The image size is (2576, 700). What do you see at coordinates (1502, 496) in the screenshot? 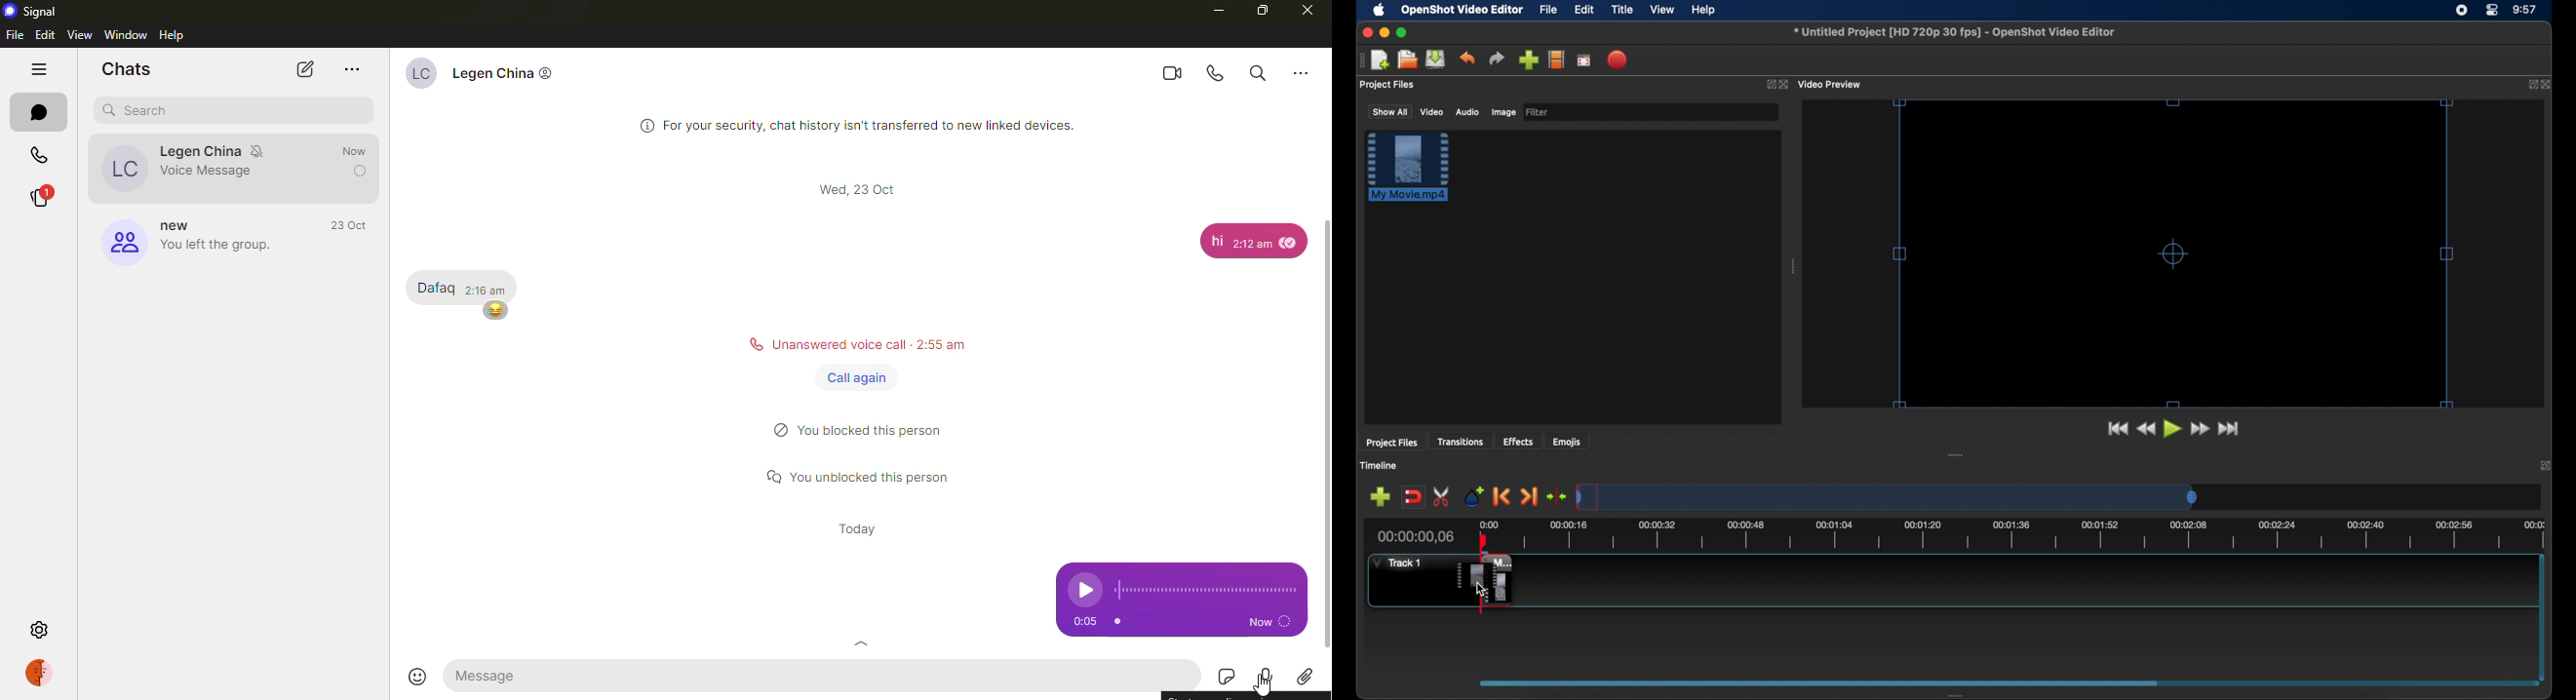
I see `previous marker` at bounding box center [1502, 496].